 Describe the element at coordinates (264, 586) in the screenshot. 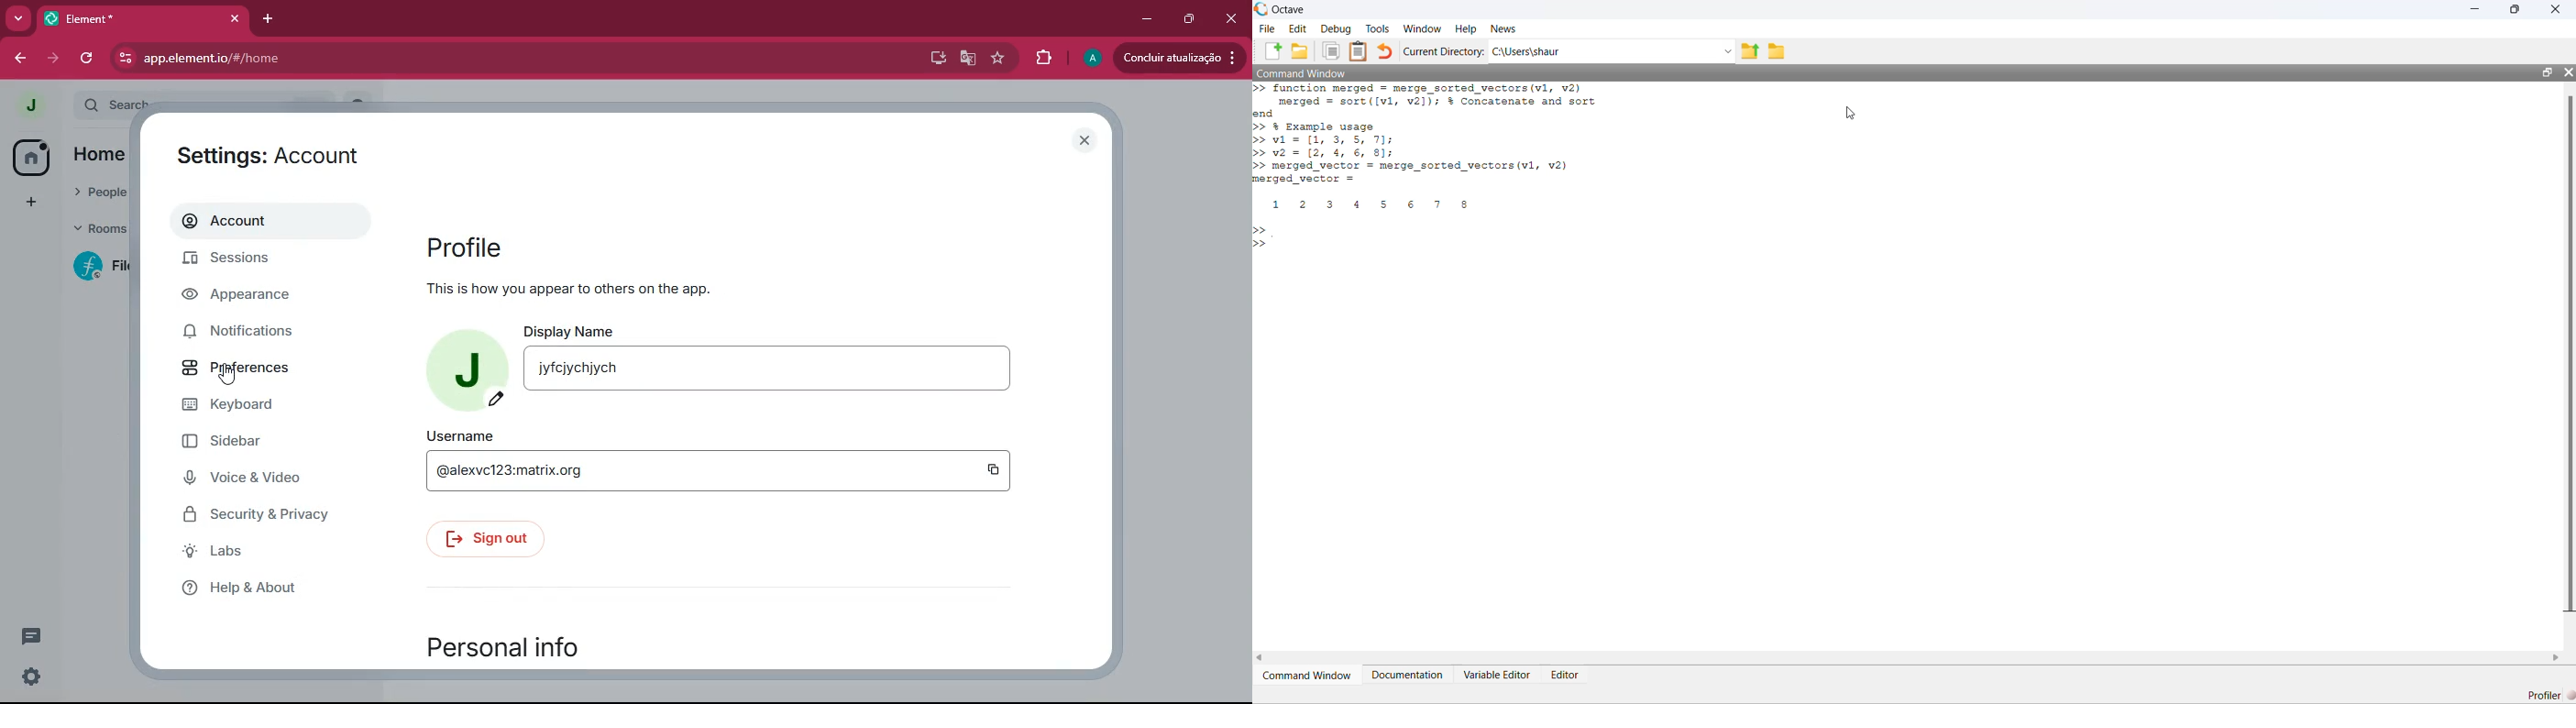

I see `help & about` at that location.